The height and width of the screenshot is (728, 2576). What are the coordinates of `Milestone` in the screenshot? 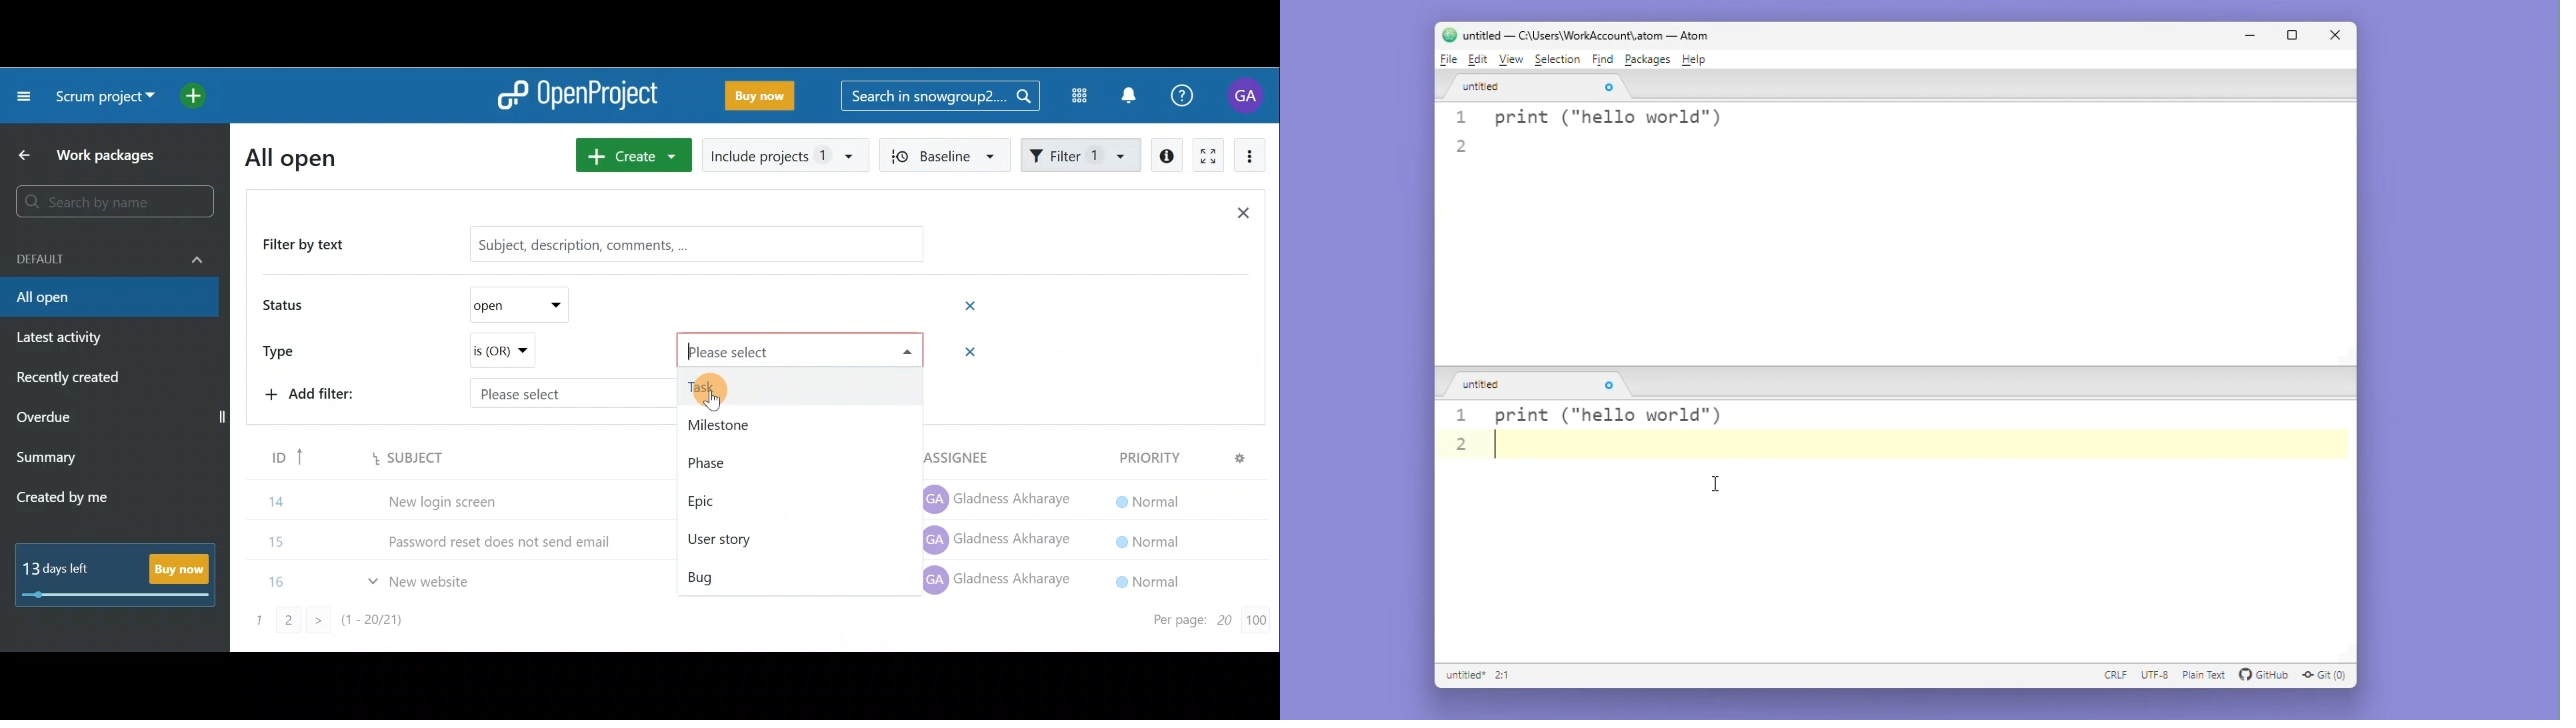 It's located at (796, 422).